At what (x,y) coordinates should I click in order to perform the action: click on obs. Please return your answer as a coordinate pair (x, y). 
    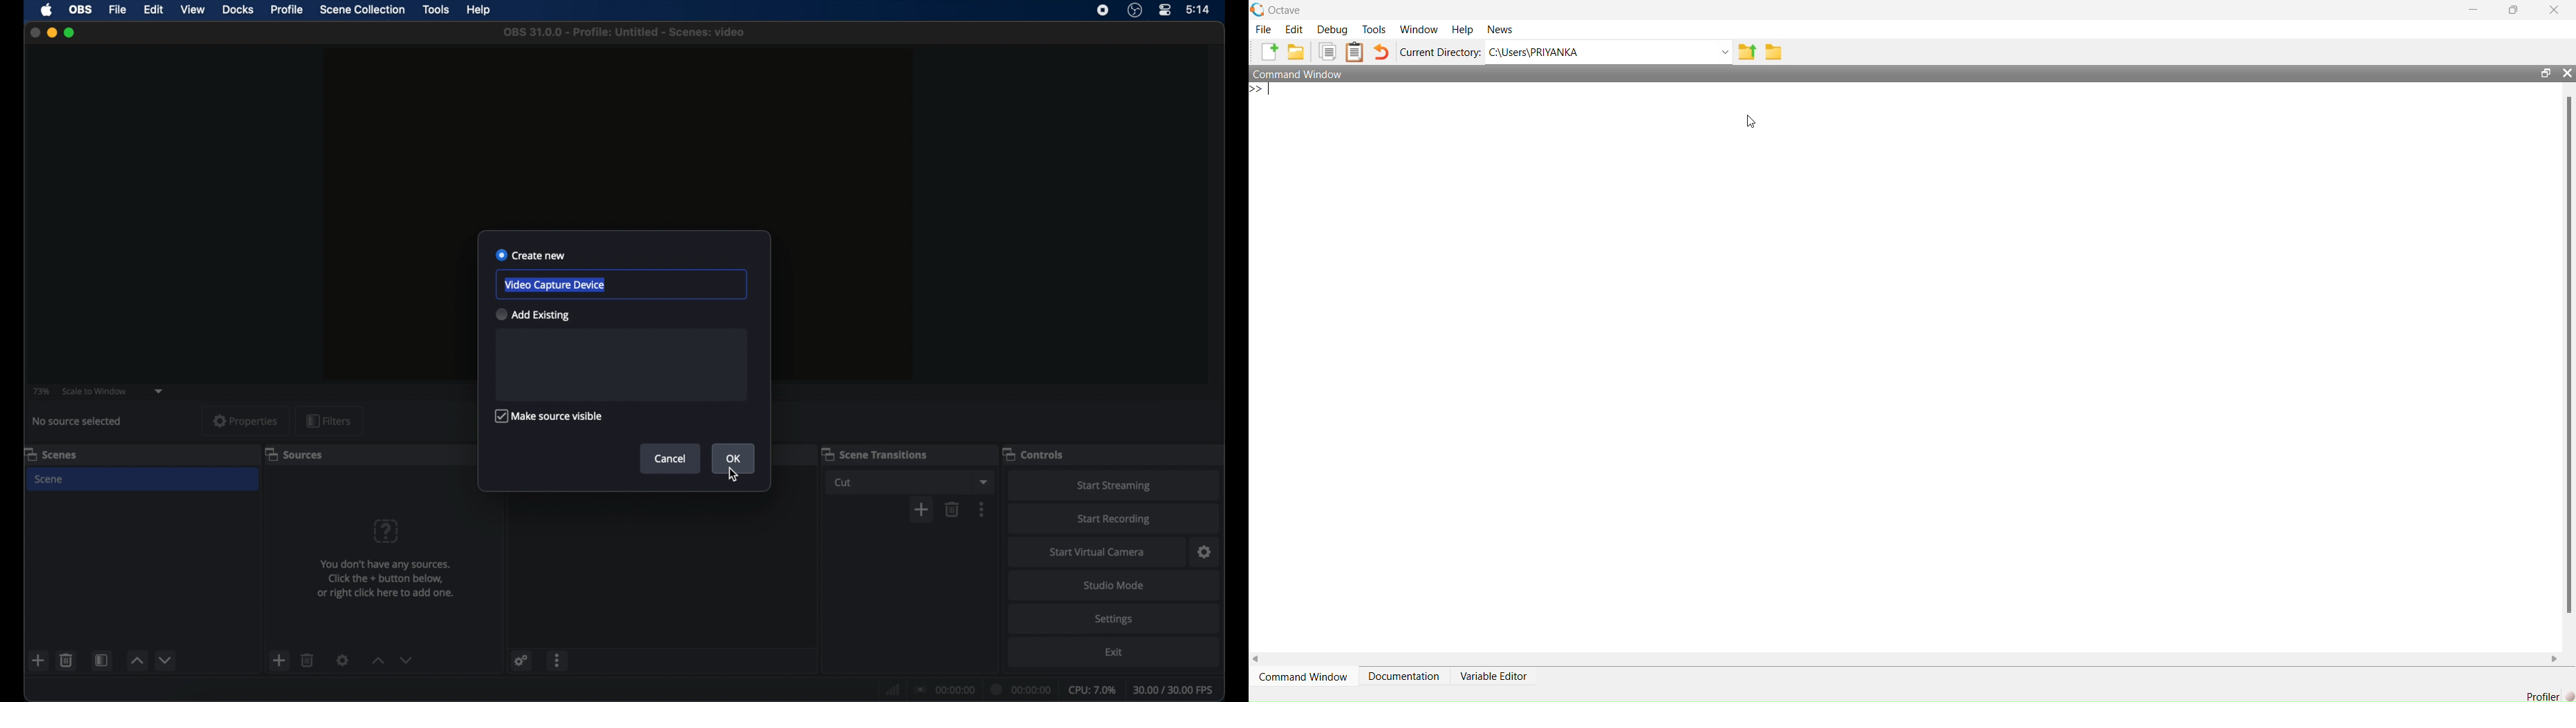
    Looking at the image, I should click on (81, 10).